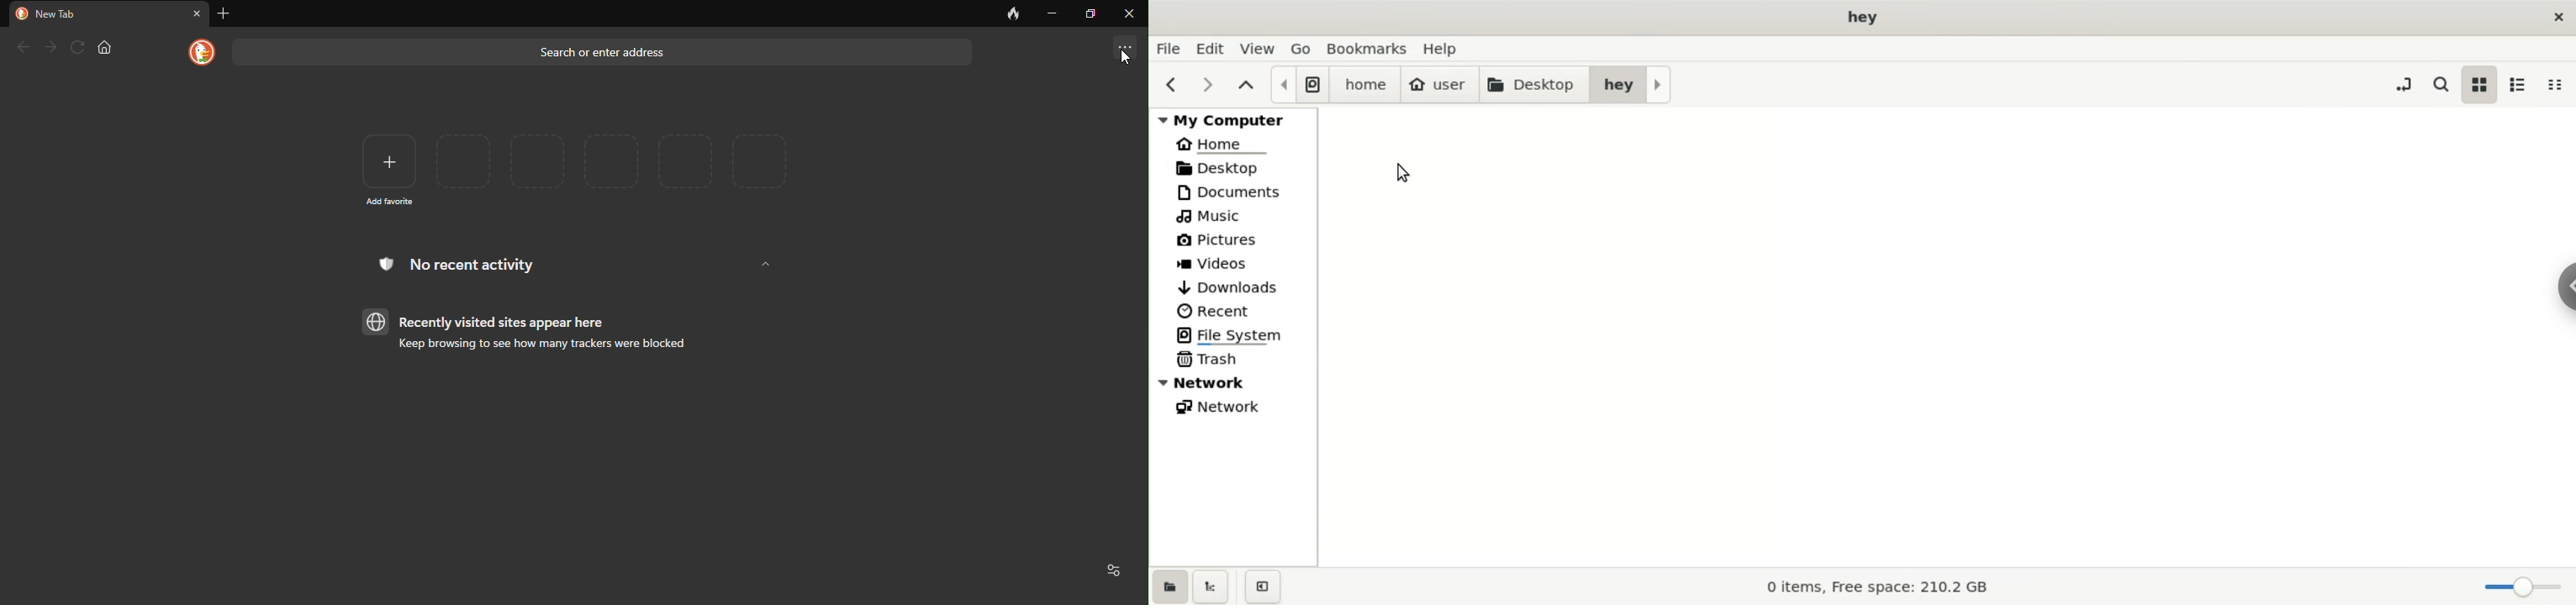 The image size is (2576, 616). What do you see at coordinates (1261, 48) in the screenshot?
I see `view` at bounding box center [1261, 48].